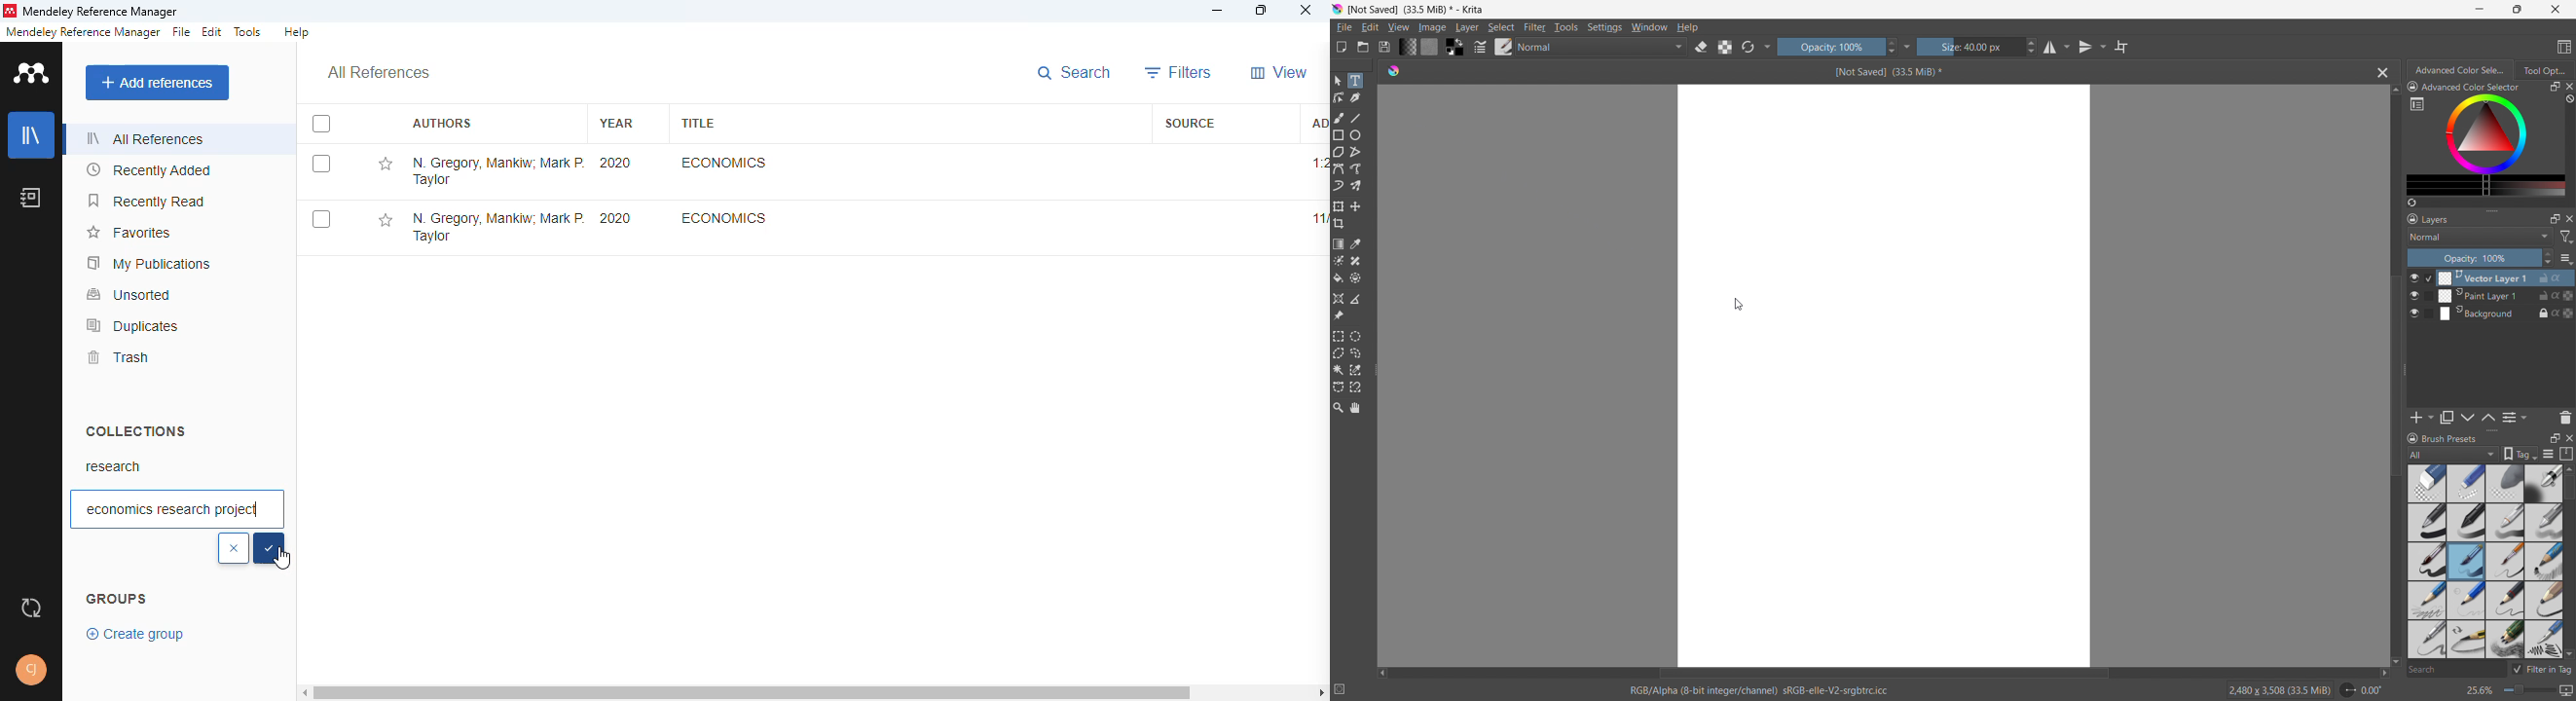 The width and height of the screenshot is (2576, 728). What do you see at coordinates (1345, 687) in the screenshot?
I see `no selection` at bounding box center [1345, 687].